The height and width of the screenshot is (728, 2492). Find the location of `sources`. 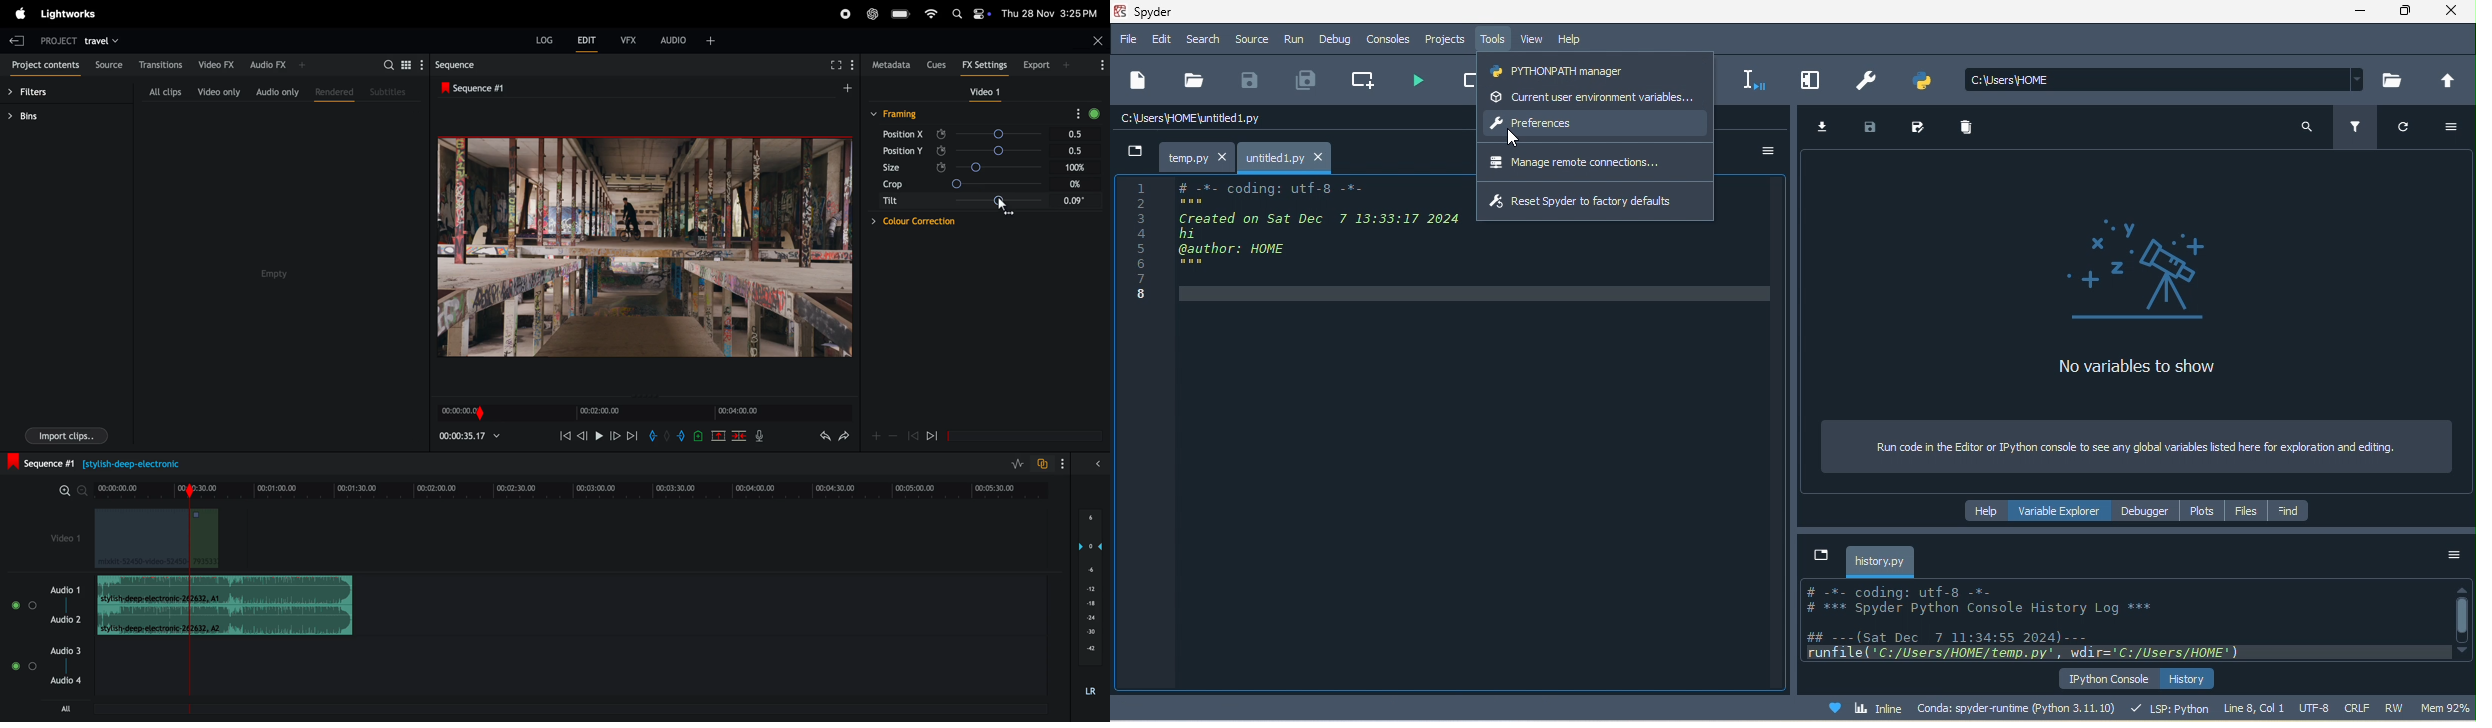

sources is located at coordinates (110, 65).